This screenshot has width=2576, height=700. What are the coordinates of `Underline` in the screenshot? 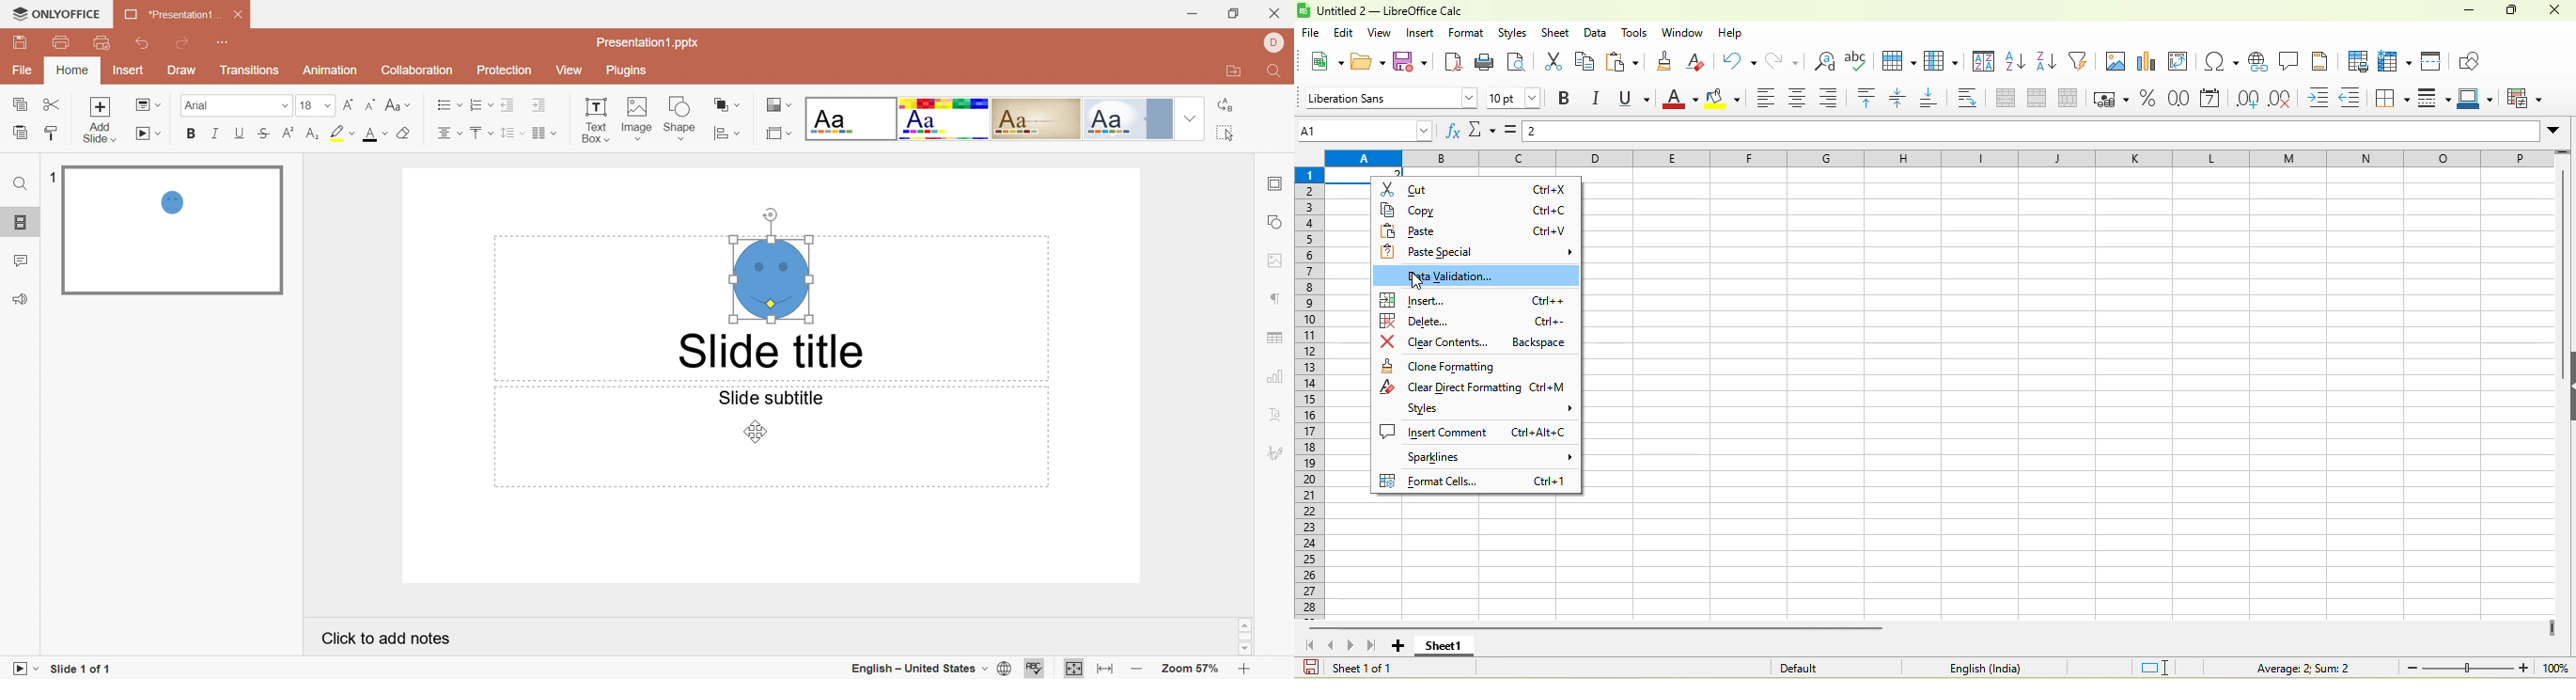 It's located at (242, 134).